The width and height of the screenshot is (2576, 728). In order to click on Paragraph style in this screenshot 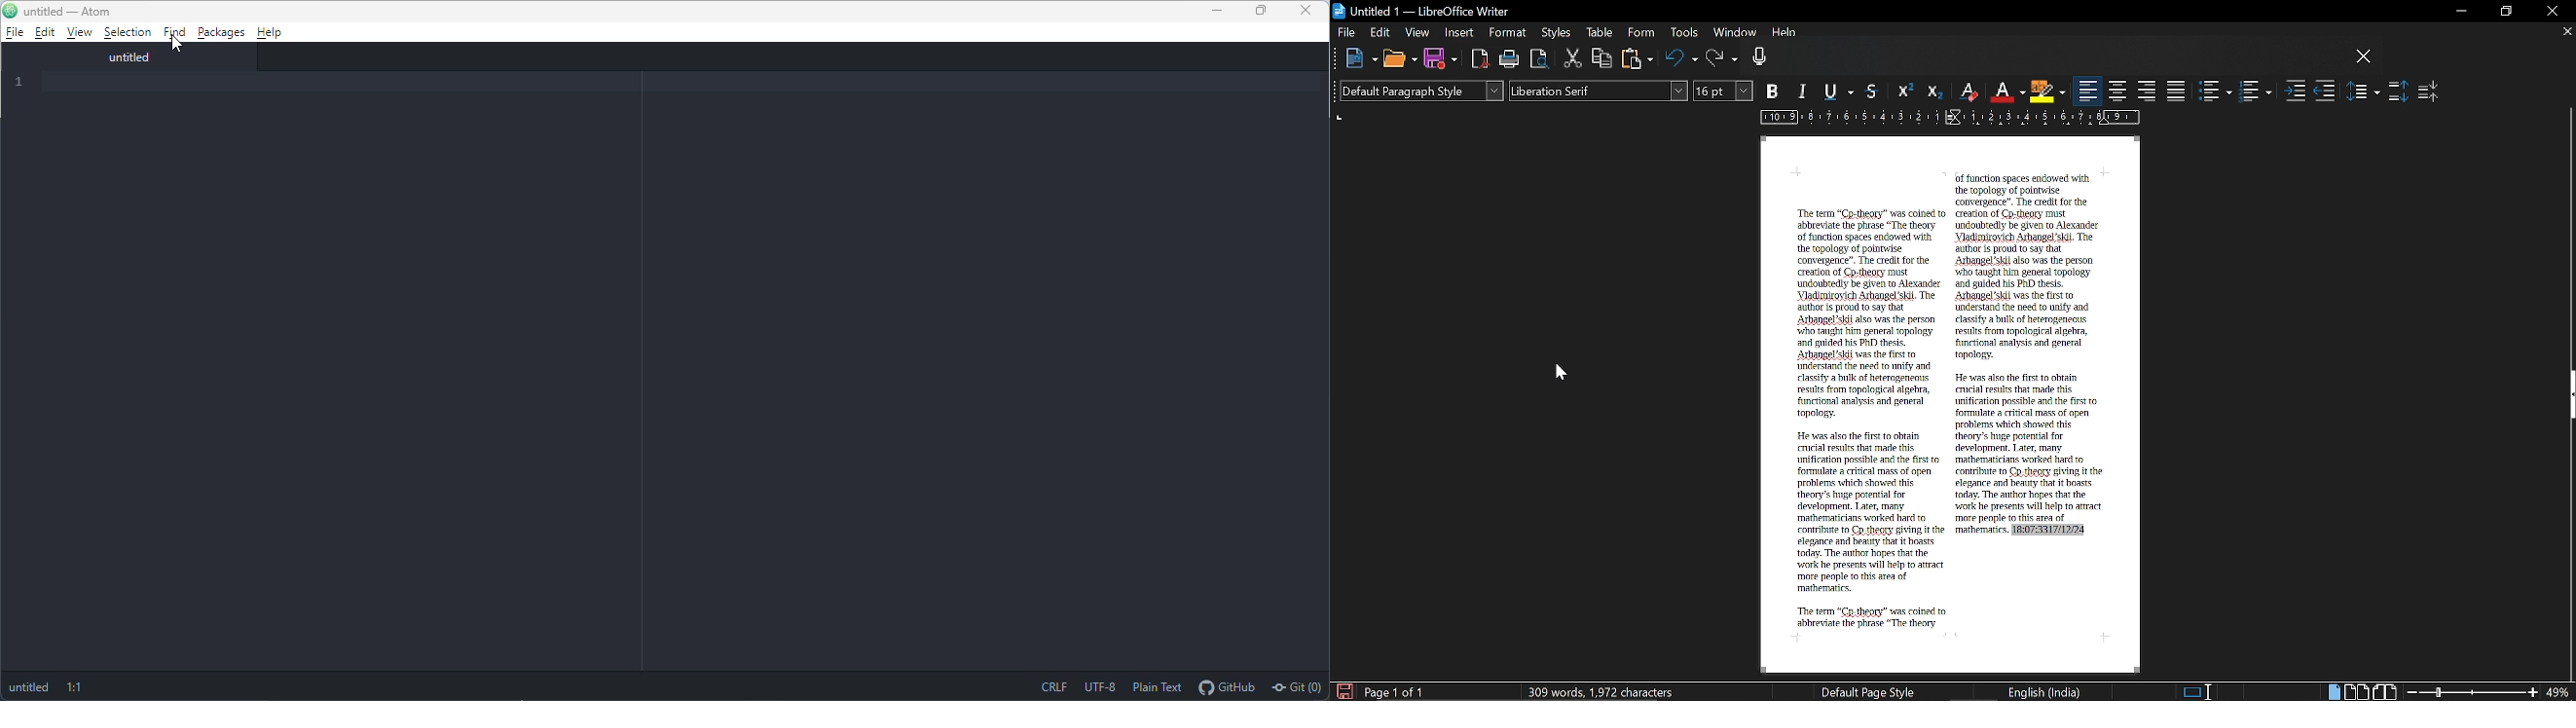, I will do `click(1418, 91)`.